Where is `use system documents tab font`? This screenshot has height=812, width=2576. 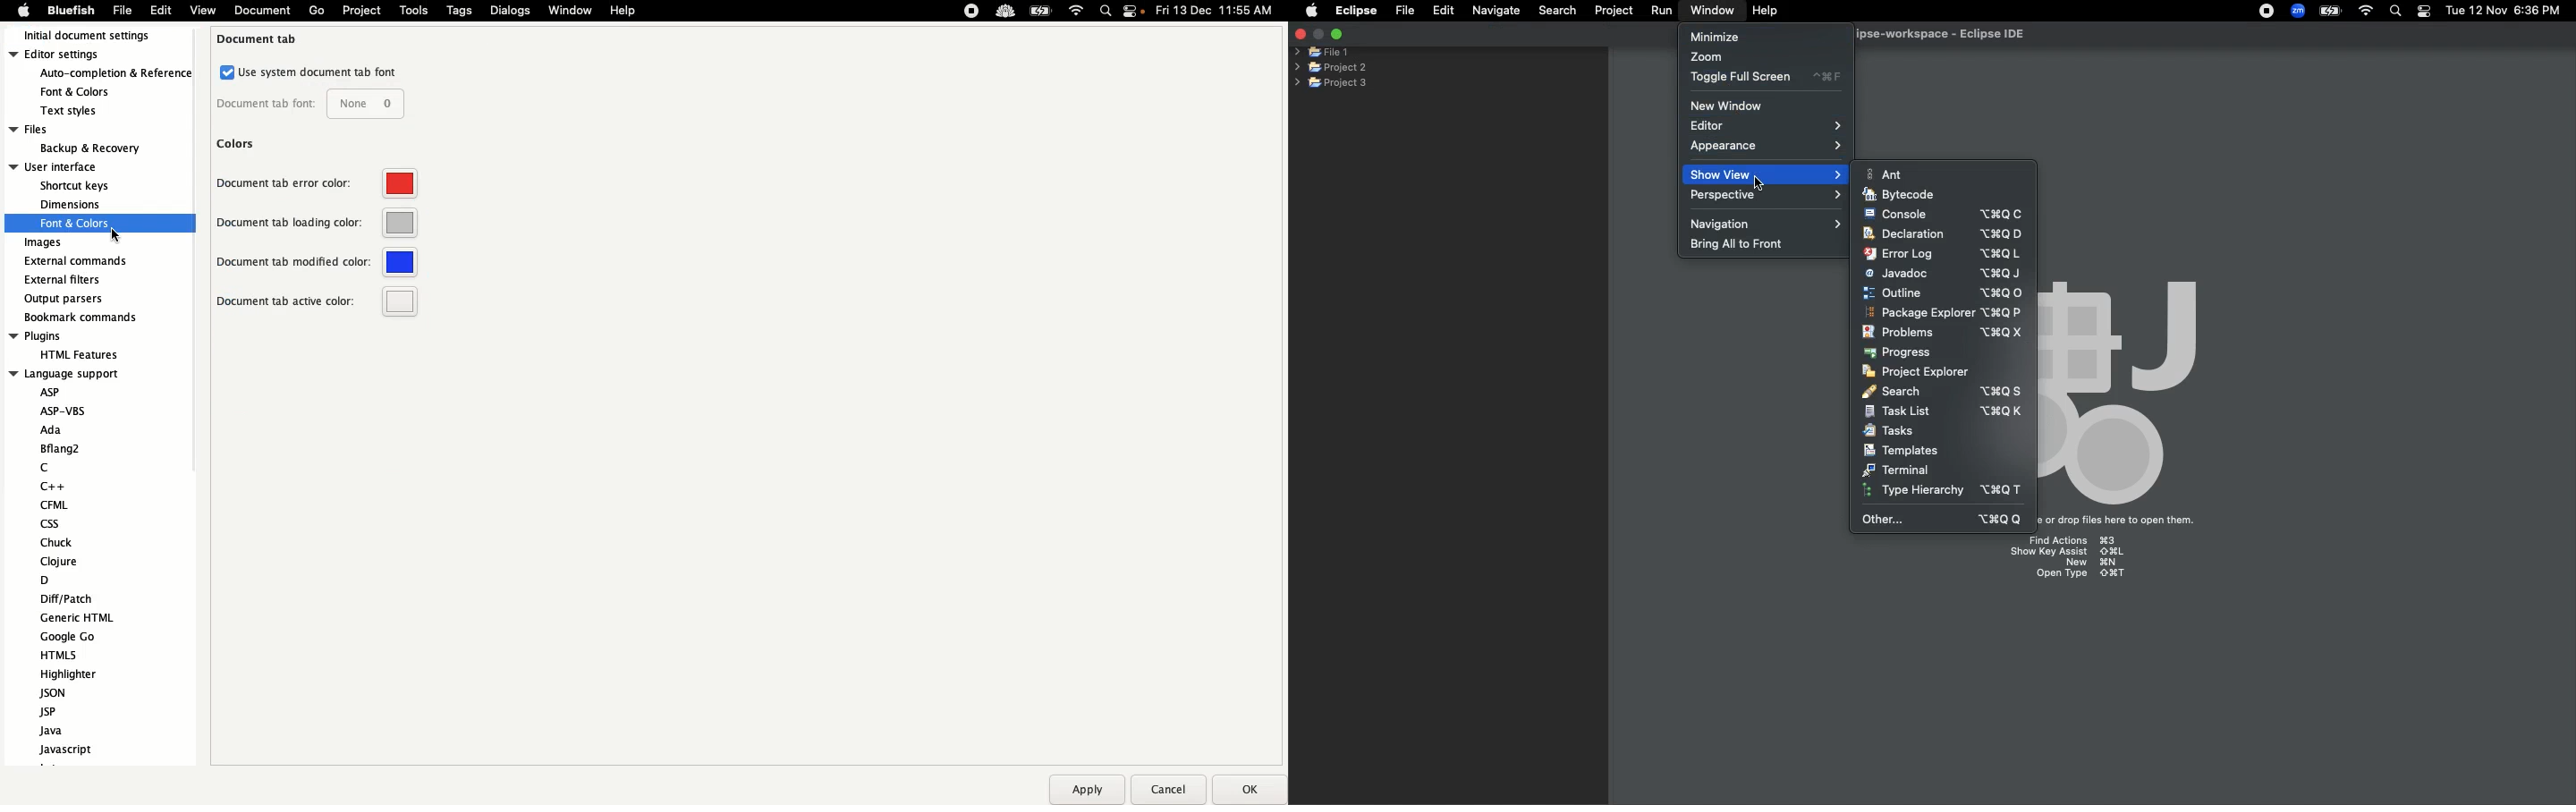
use system documents tab font is located at coordinates (308, 72).